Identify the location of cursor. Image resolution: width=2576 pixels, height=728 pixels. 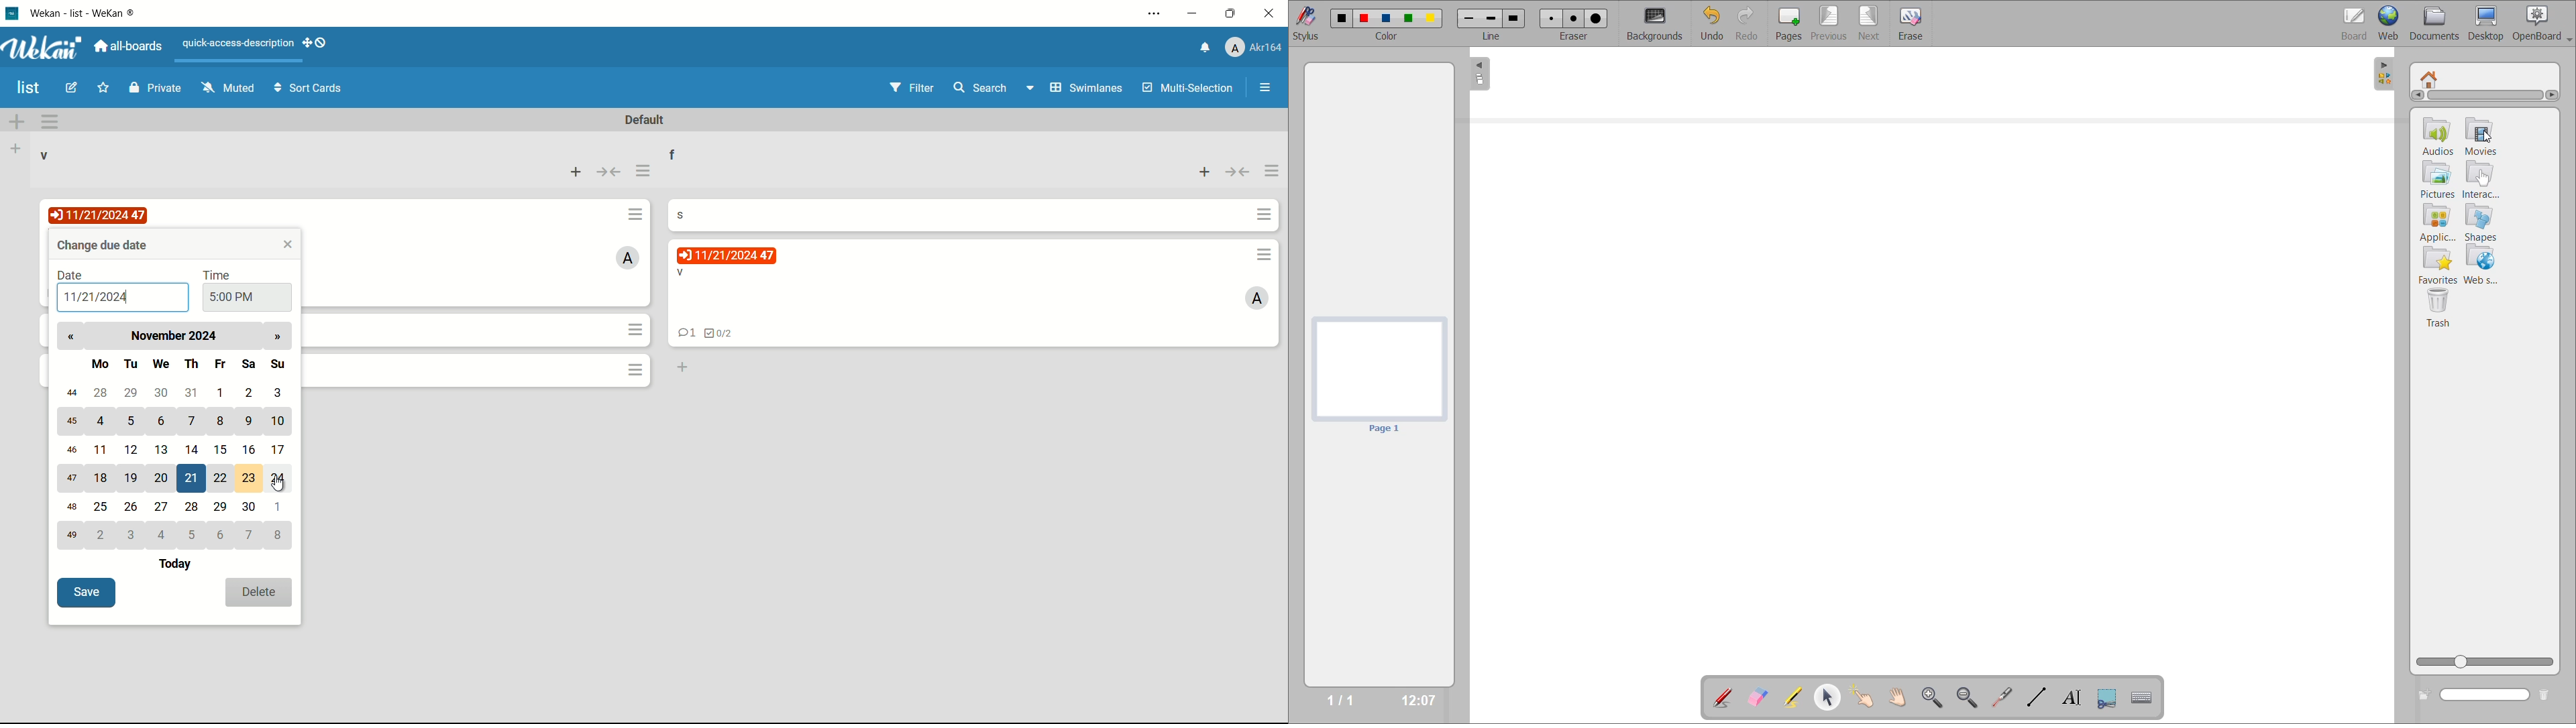
(290, 487).